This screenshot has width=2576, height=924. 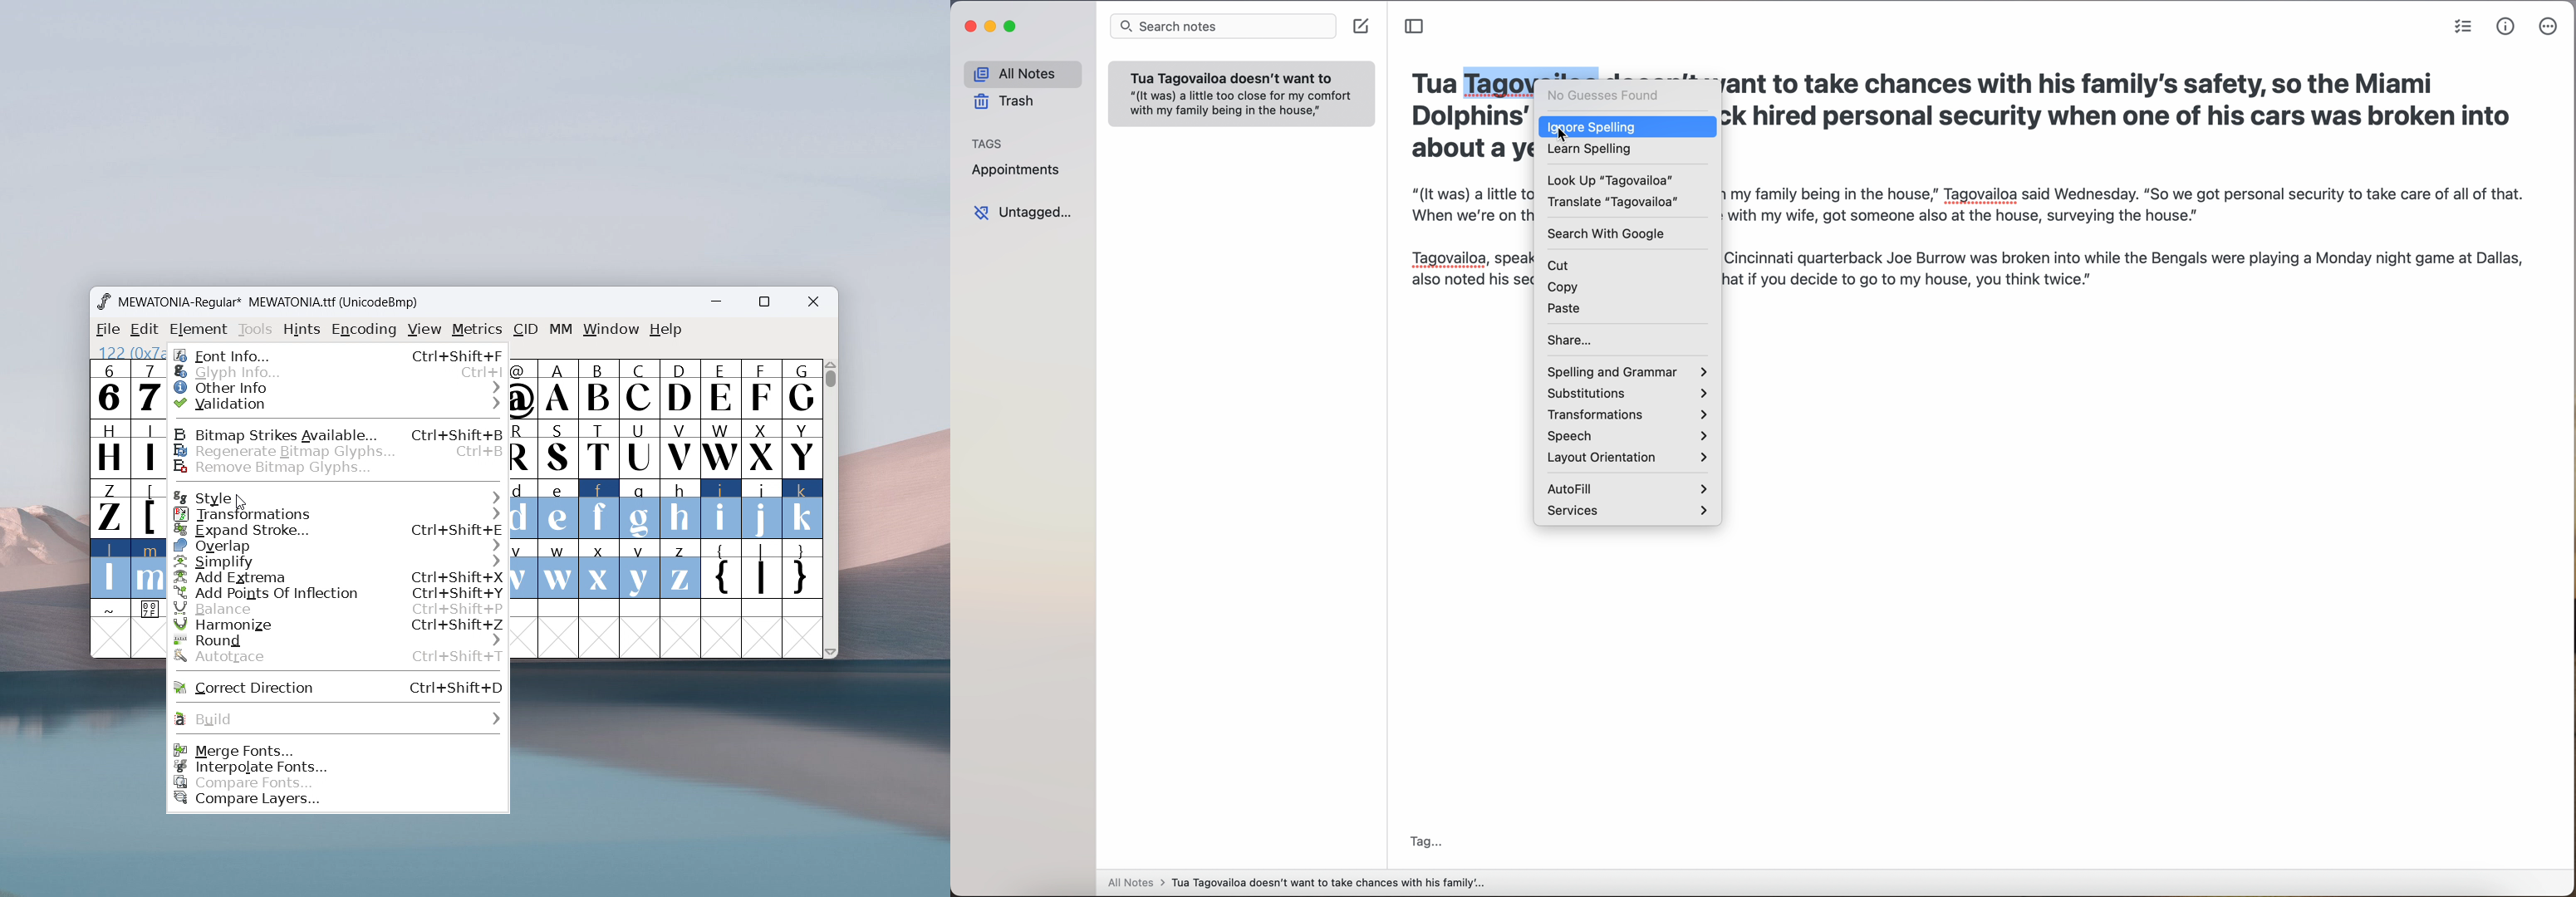 I want to click on Cursor, so click(x=240, y=502).